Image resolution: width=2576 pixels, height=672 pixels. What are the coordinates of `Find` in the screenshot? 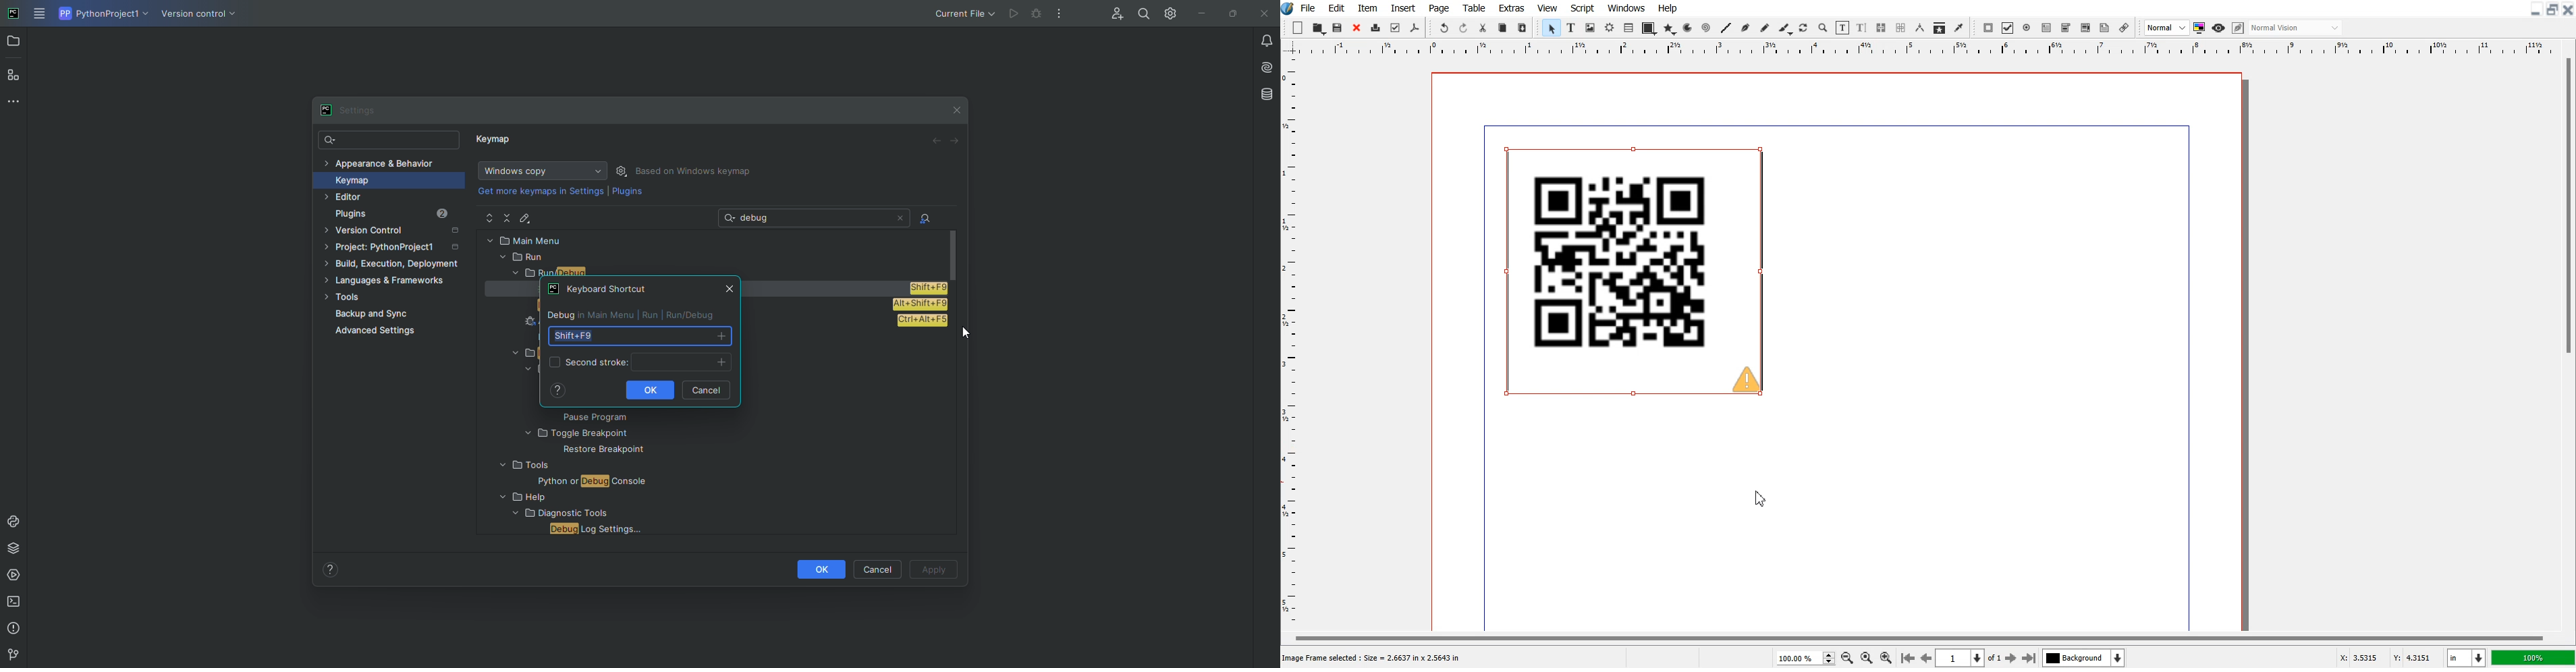 It's located at (1144, 13).